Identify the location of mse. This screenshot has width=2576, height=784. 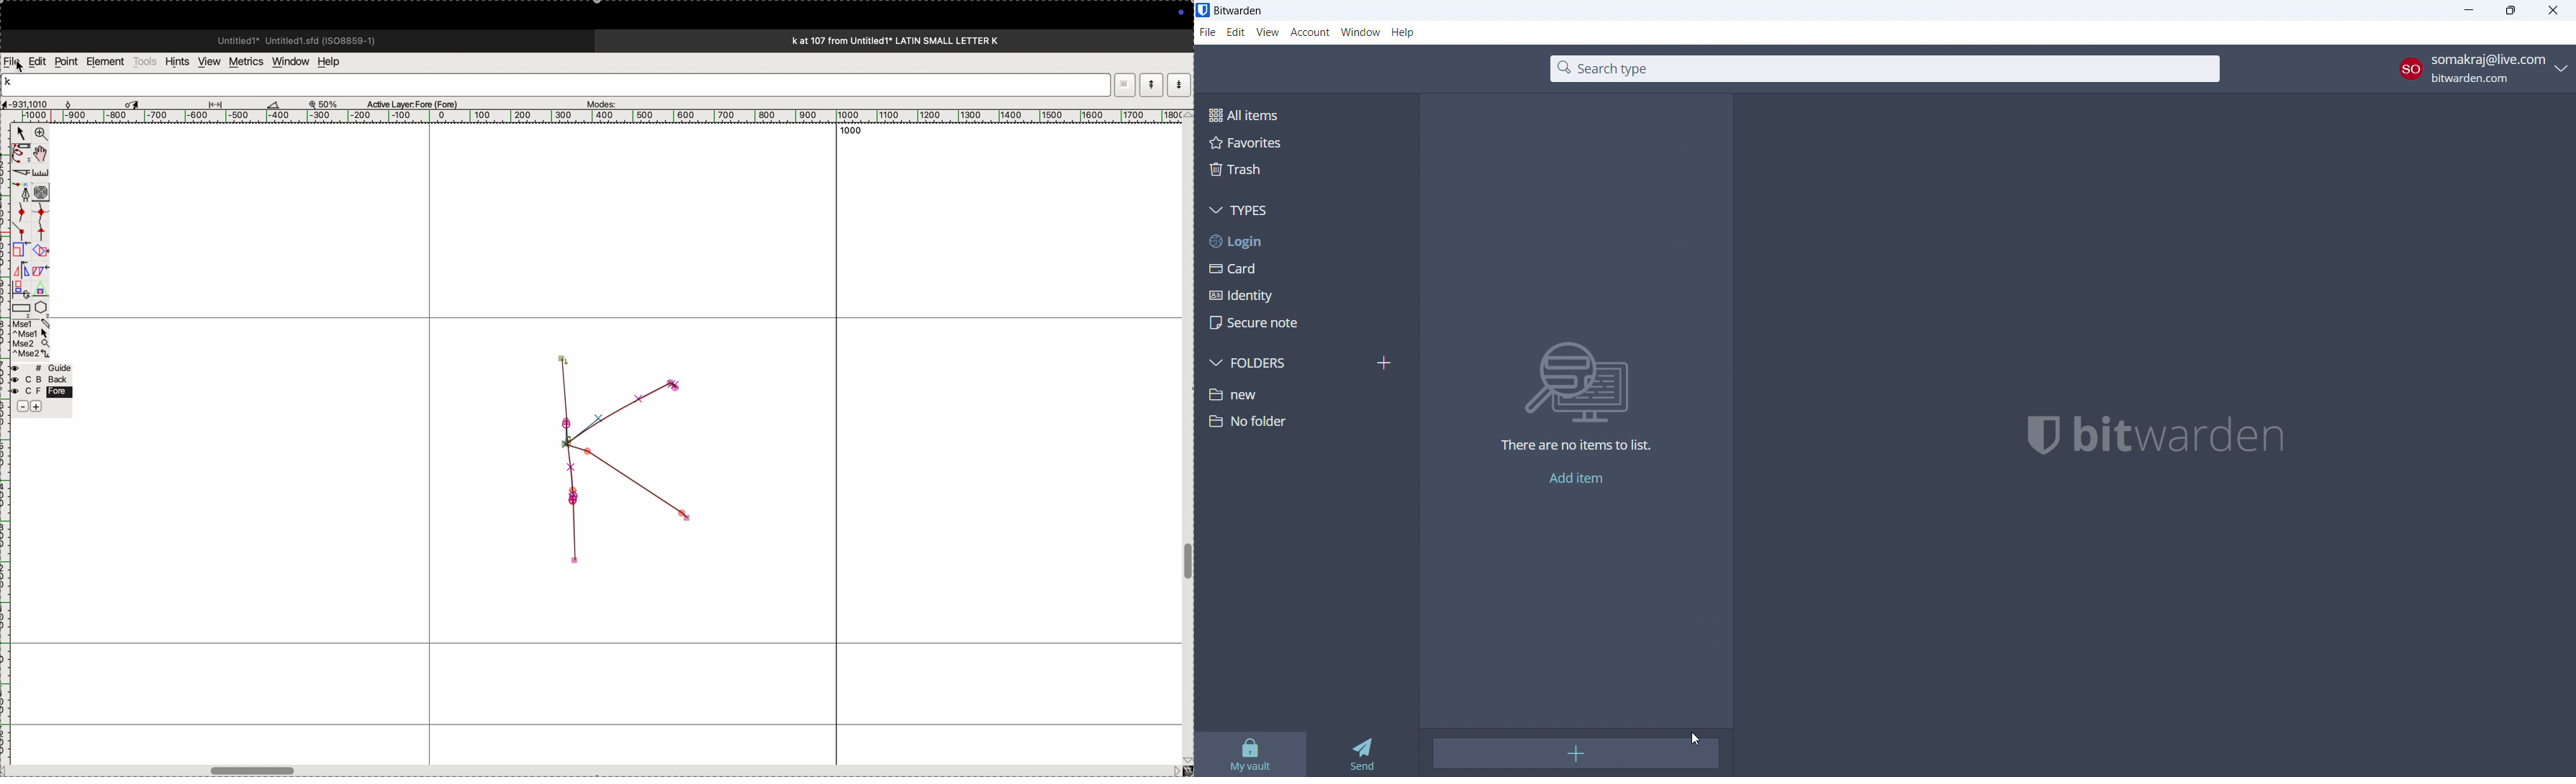
(32, 339).